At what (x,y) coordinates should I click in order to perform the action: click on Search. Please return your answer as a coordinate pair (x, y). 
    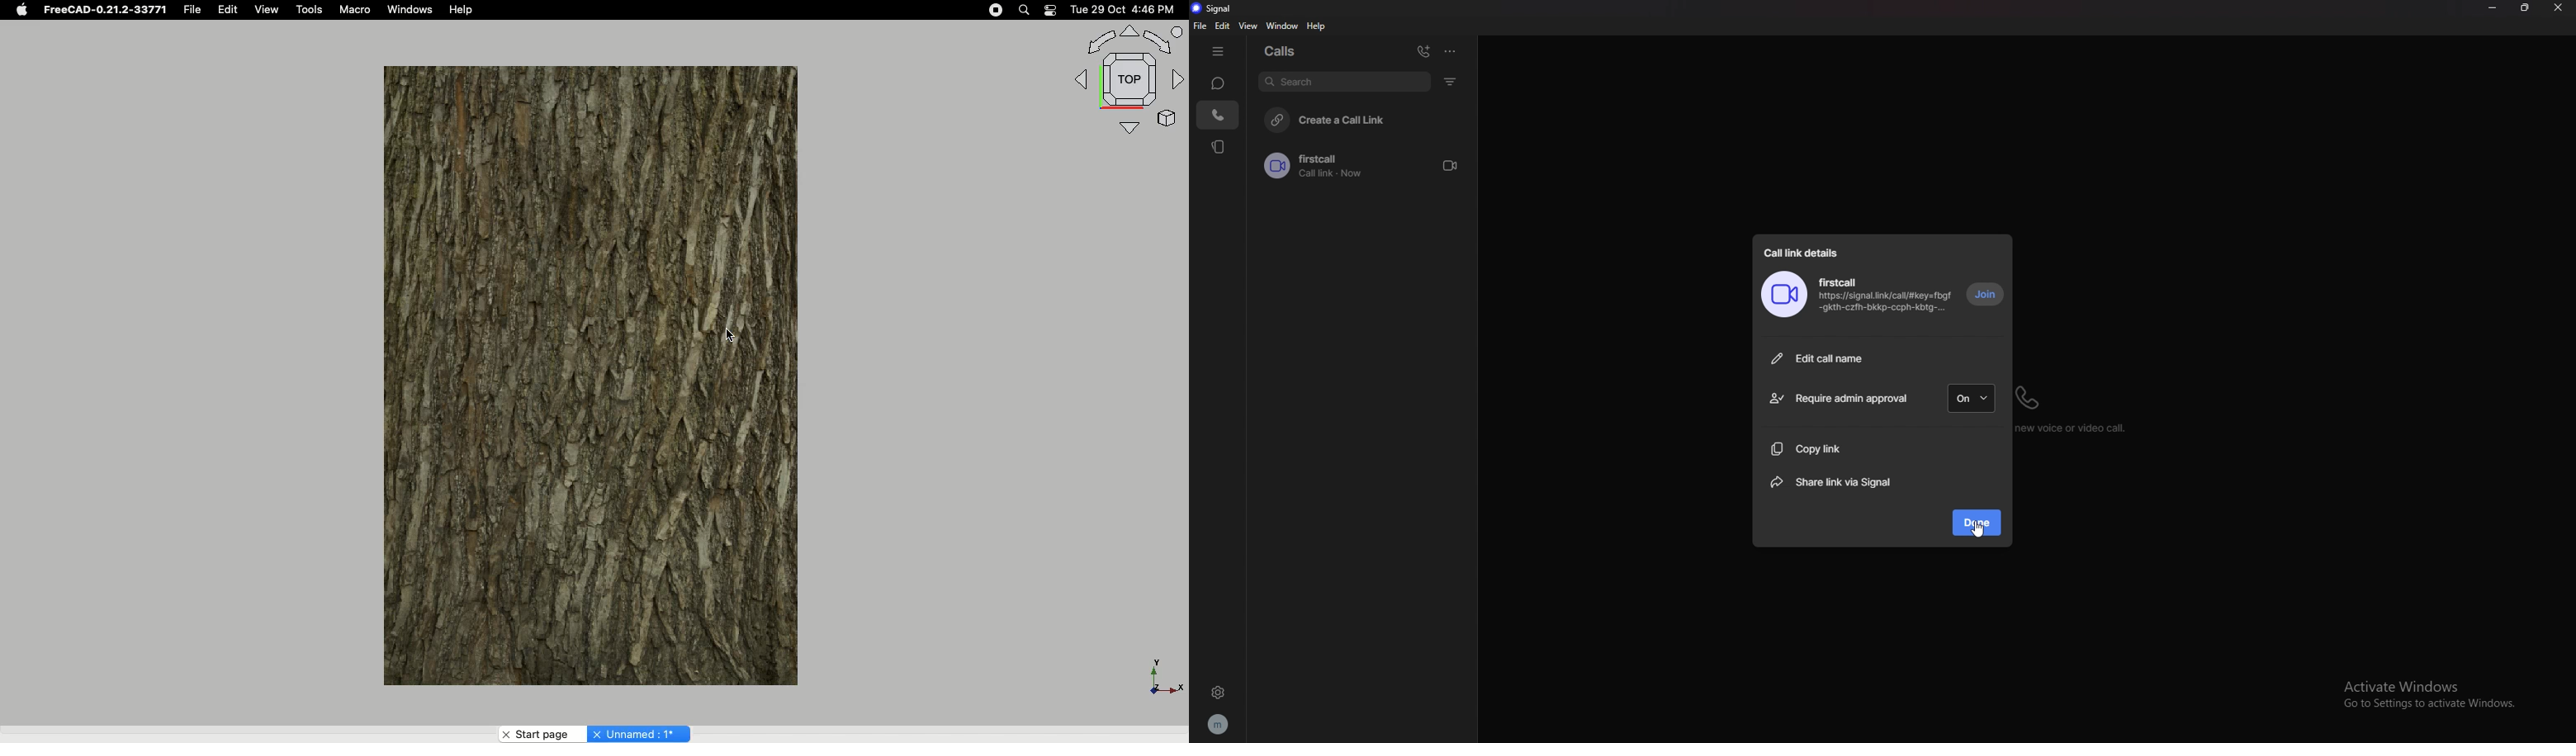
    Looking at the image, I should click on (1025, 10).